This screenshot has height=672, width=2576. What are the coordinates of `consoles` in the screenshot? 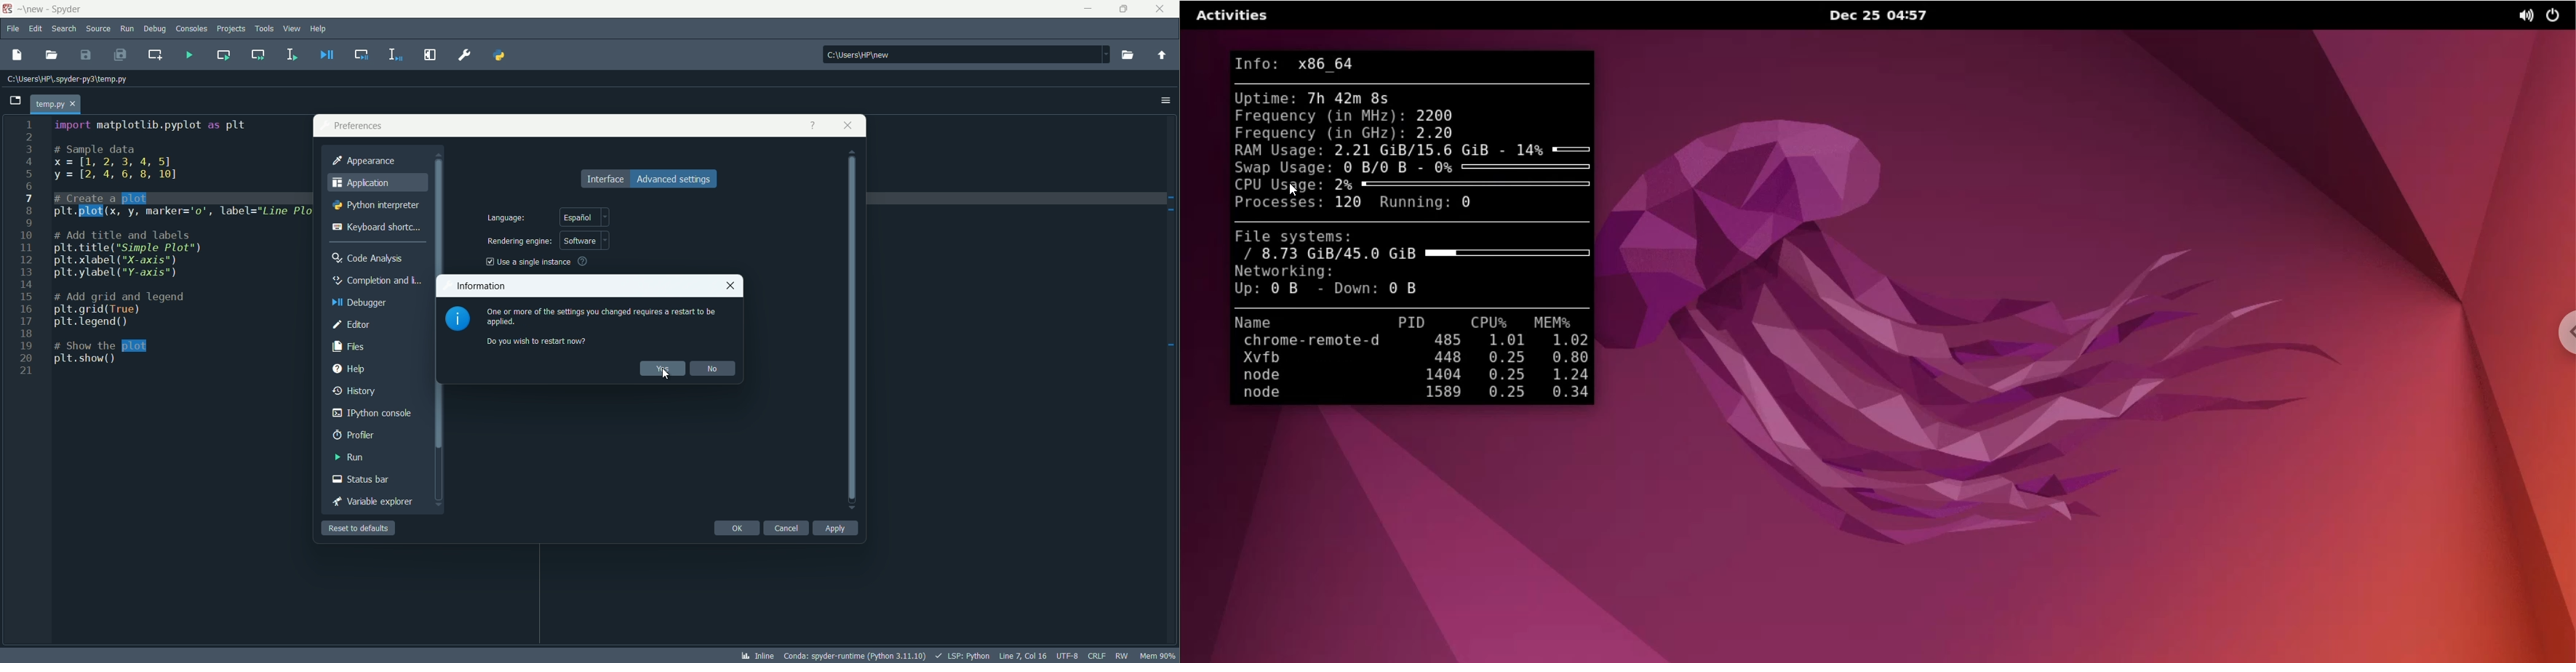 It's located at (194, 29).